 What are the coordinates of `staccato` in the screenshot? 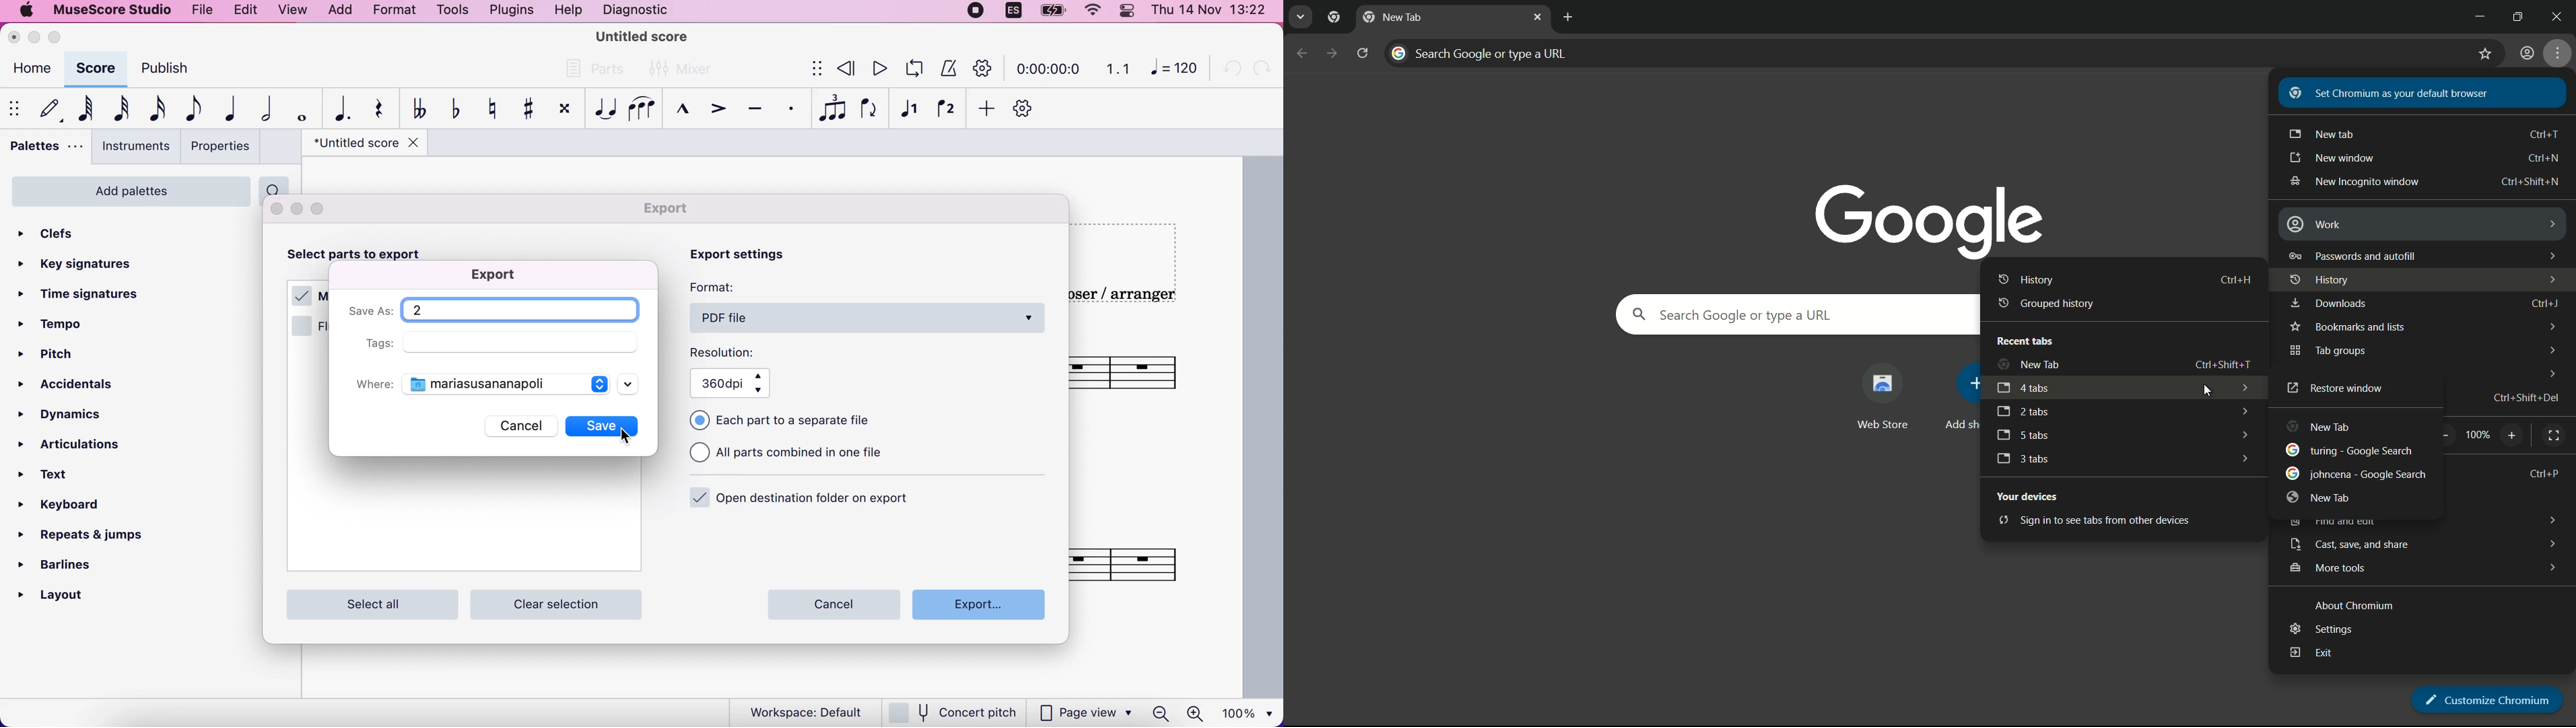 It's located at (789, 110).